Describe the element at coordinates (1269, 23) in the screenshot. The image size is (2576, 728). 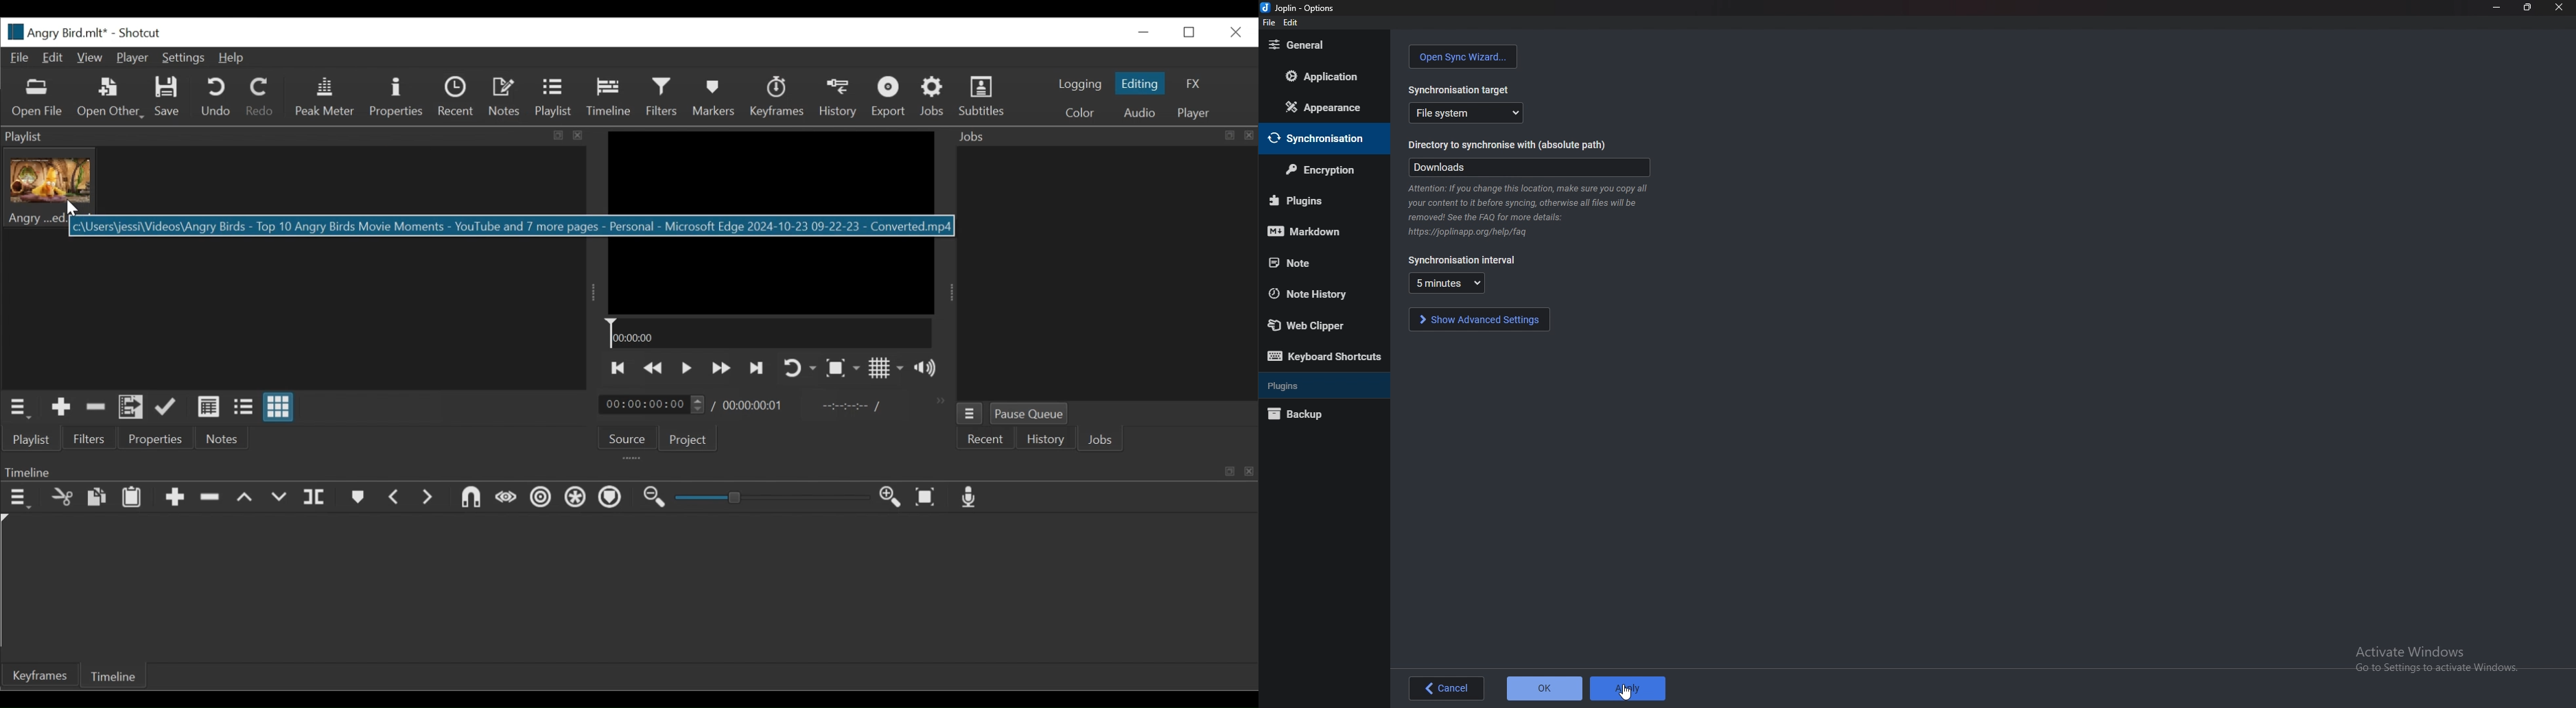
I see `file` at that location.